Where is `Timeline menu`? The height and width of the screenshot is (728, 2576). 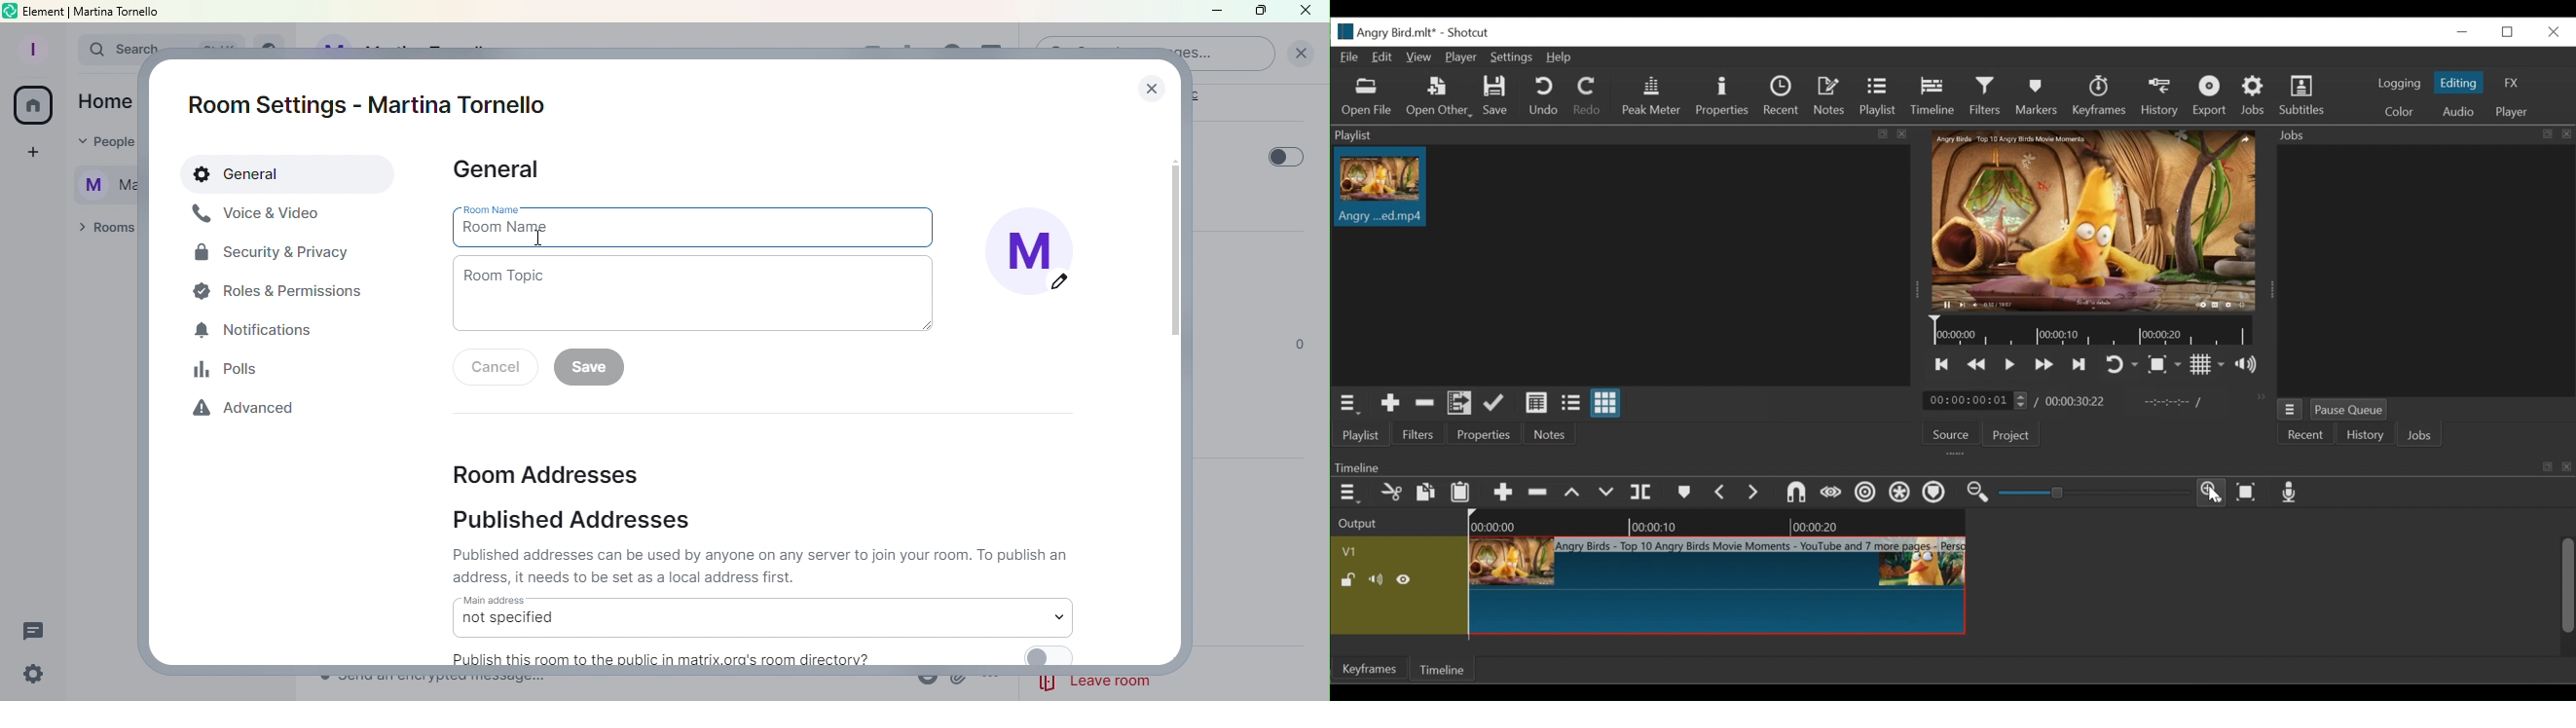
Timeline menu is located at coordinates (1348, 494).